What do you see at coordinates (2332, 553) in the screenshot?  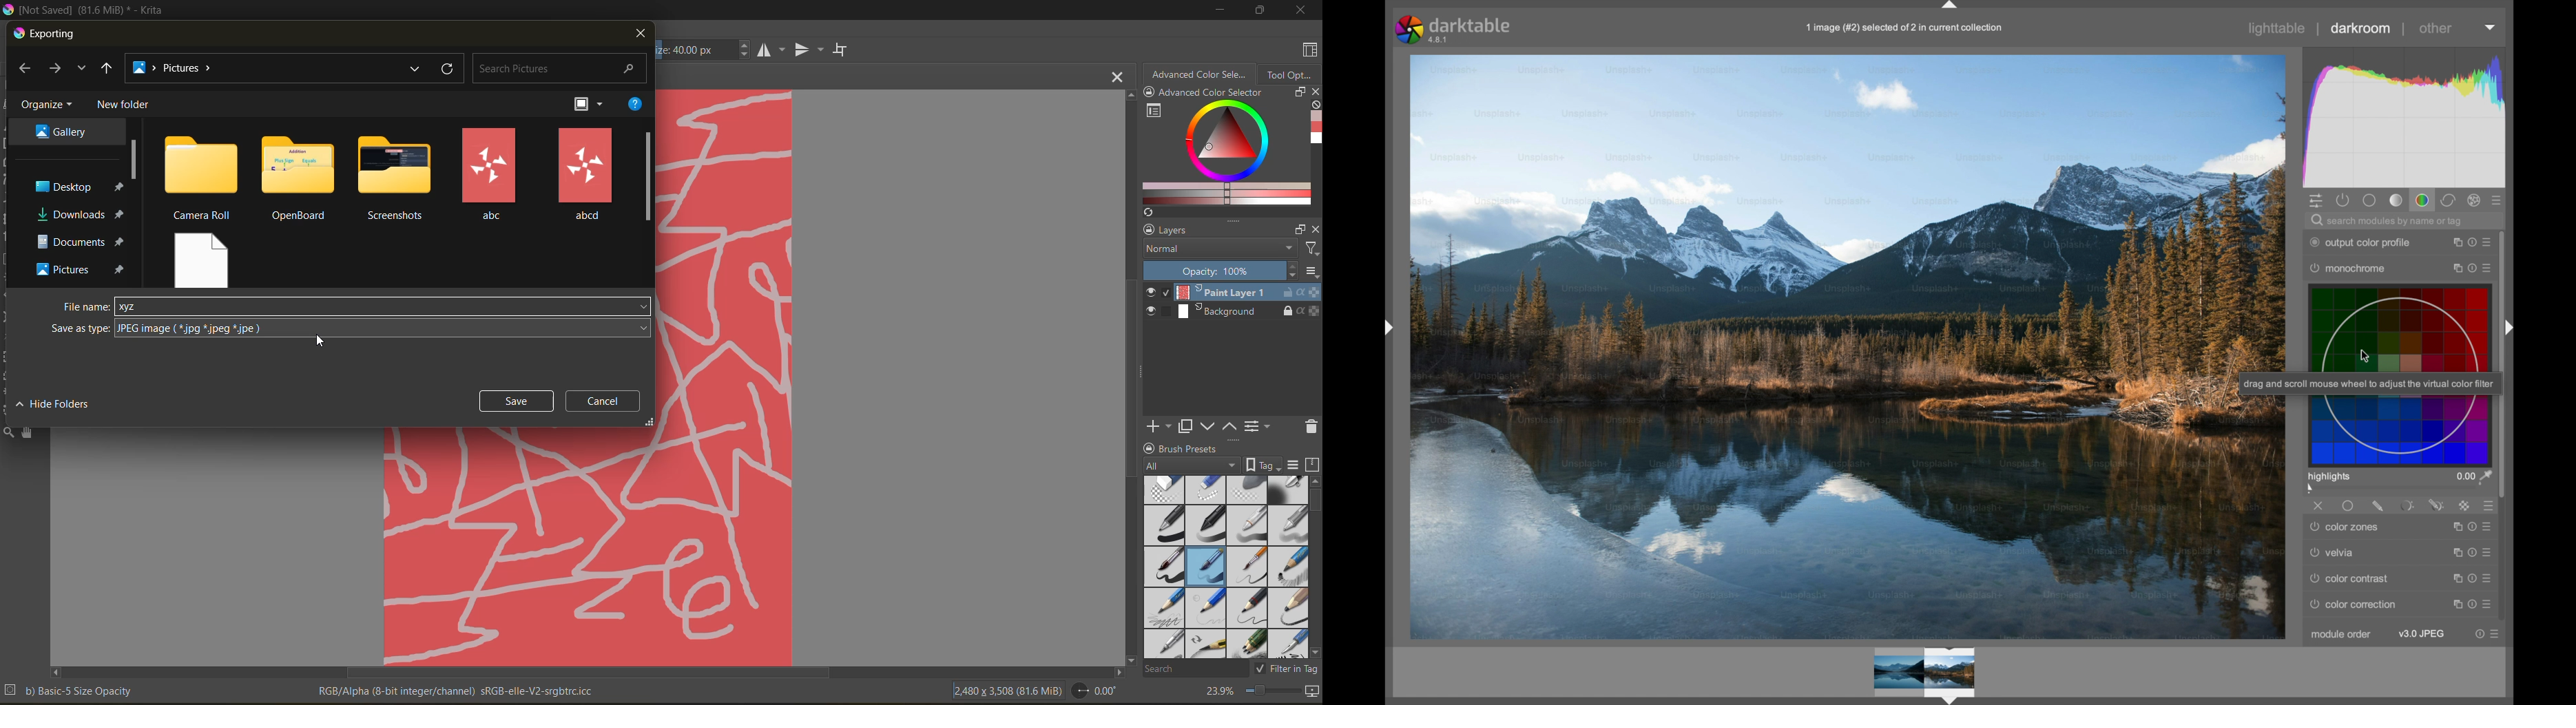 I see `velvia` at bounding box center [2332, 553].